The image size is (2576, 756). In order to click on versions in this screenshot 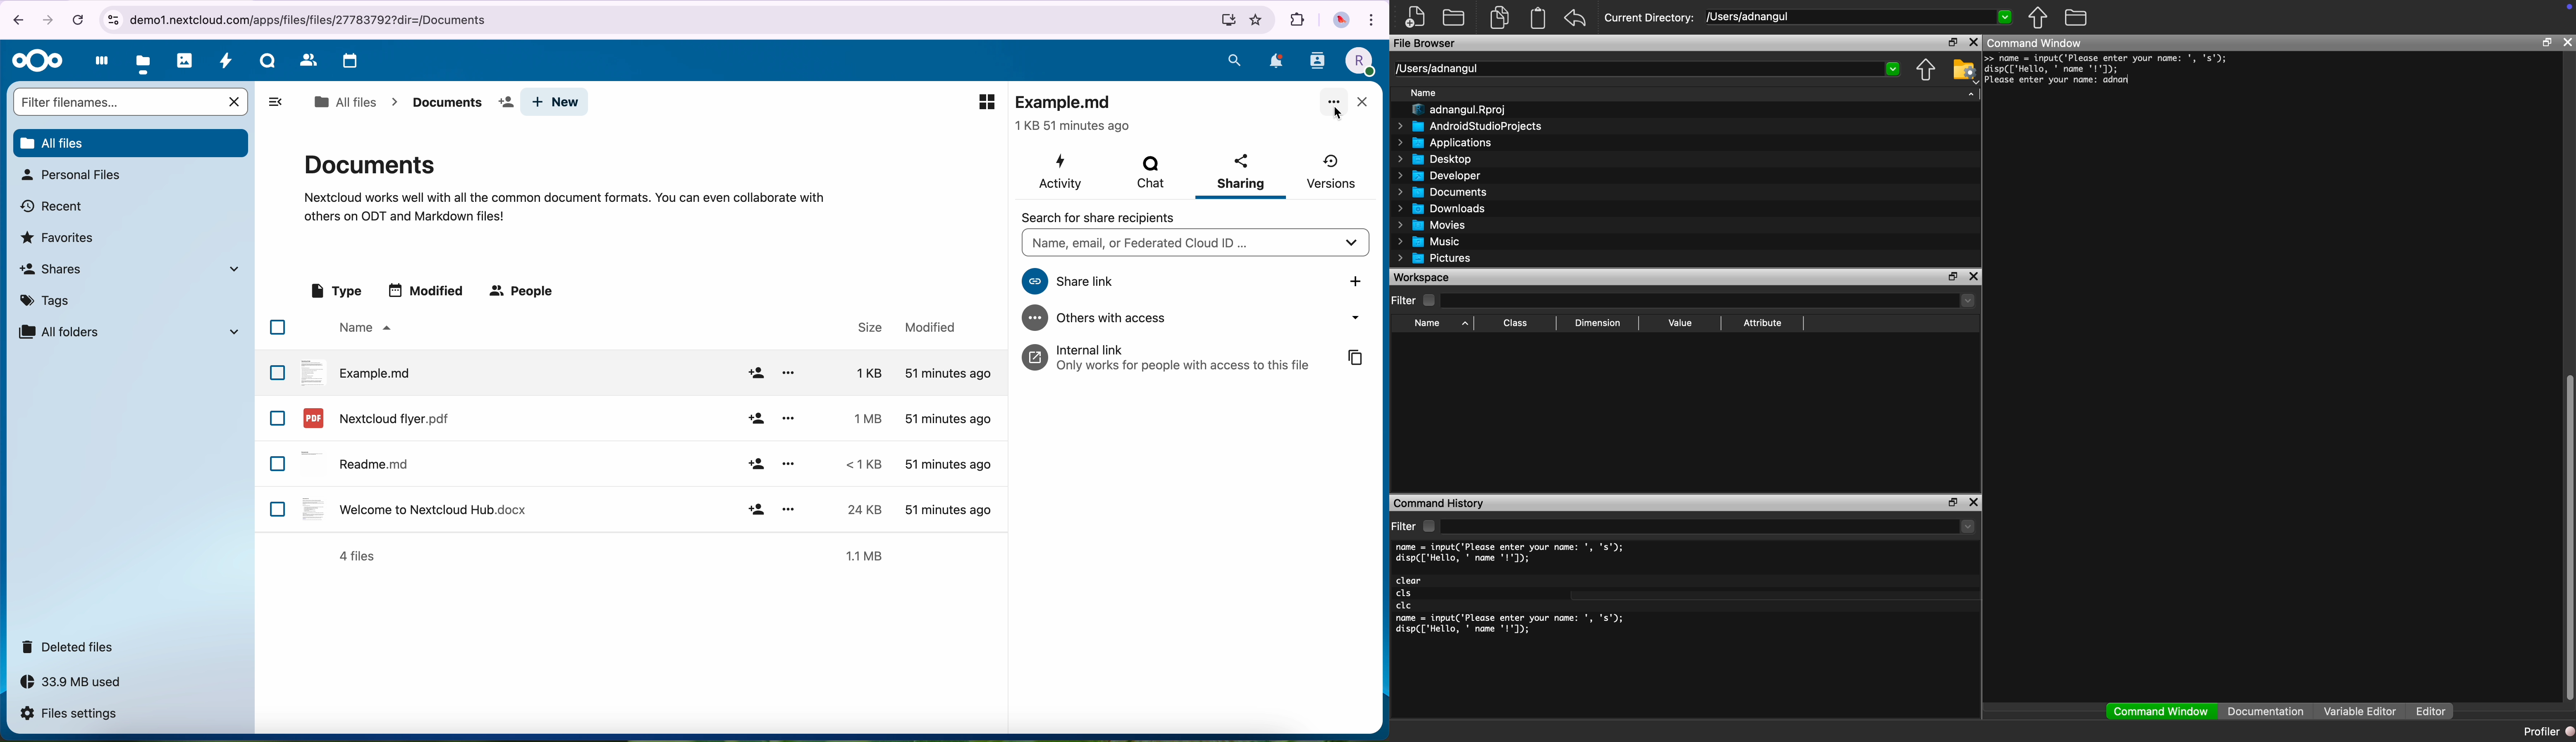, I will do `click(1331, 172)`.